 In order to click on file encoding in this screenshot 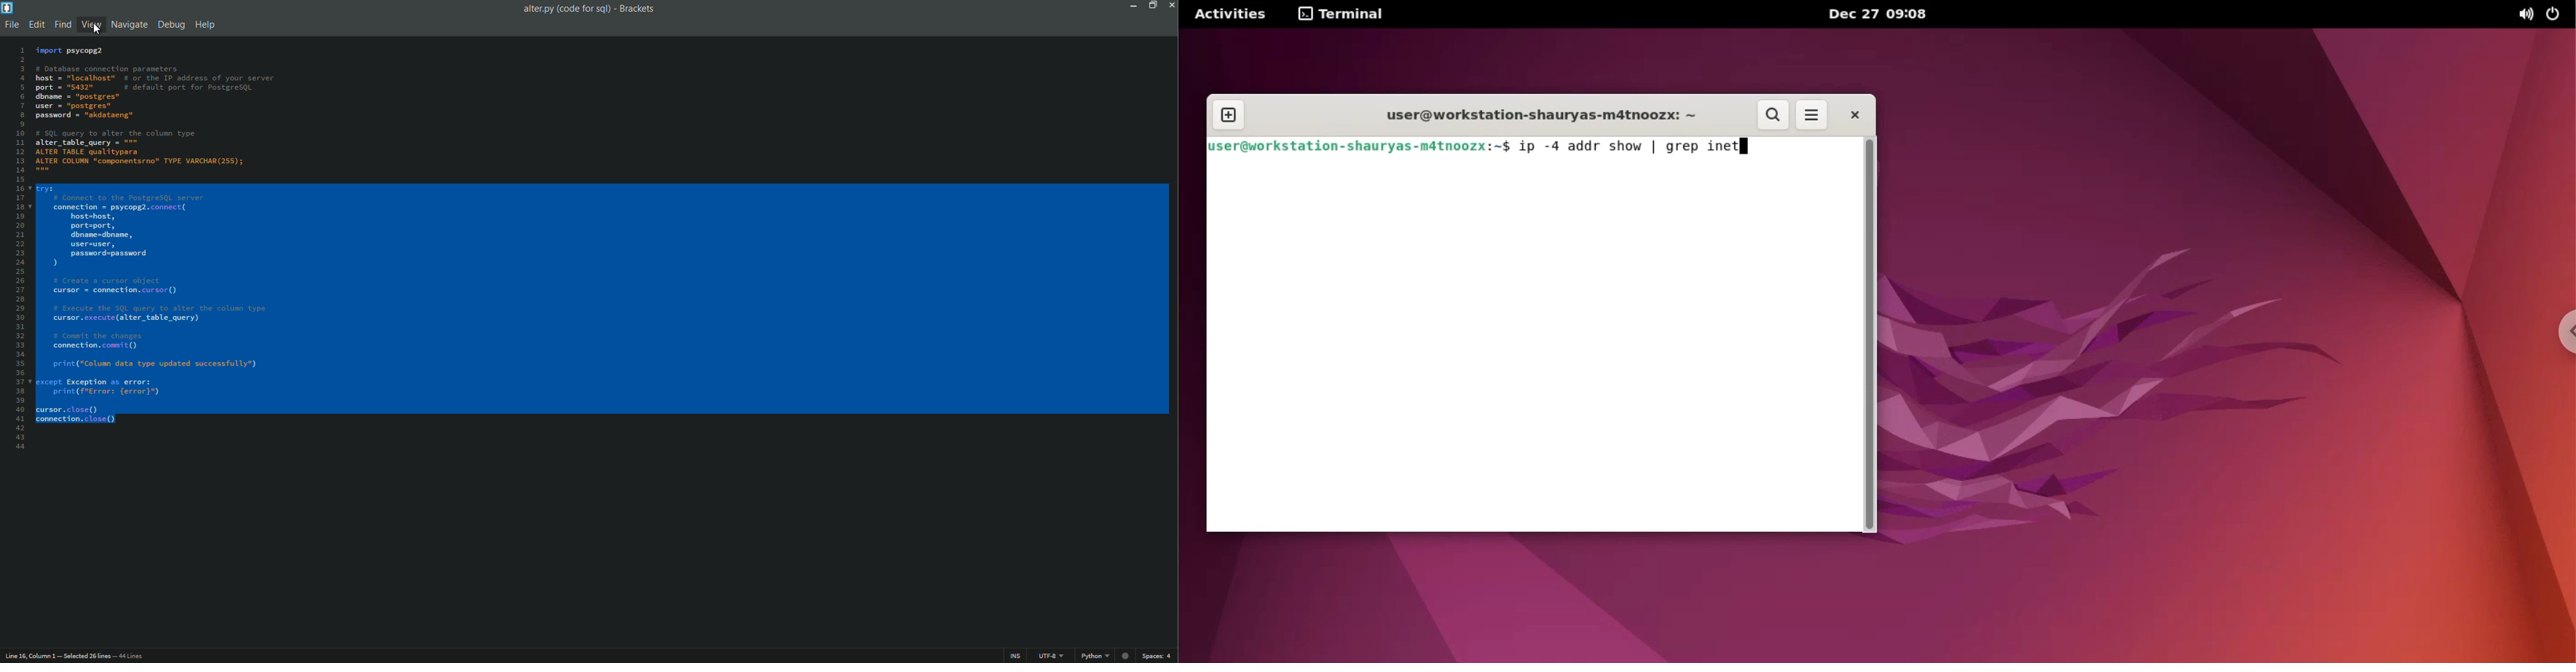, I will do `click(1051, 656)`.